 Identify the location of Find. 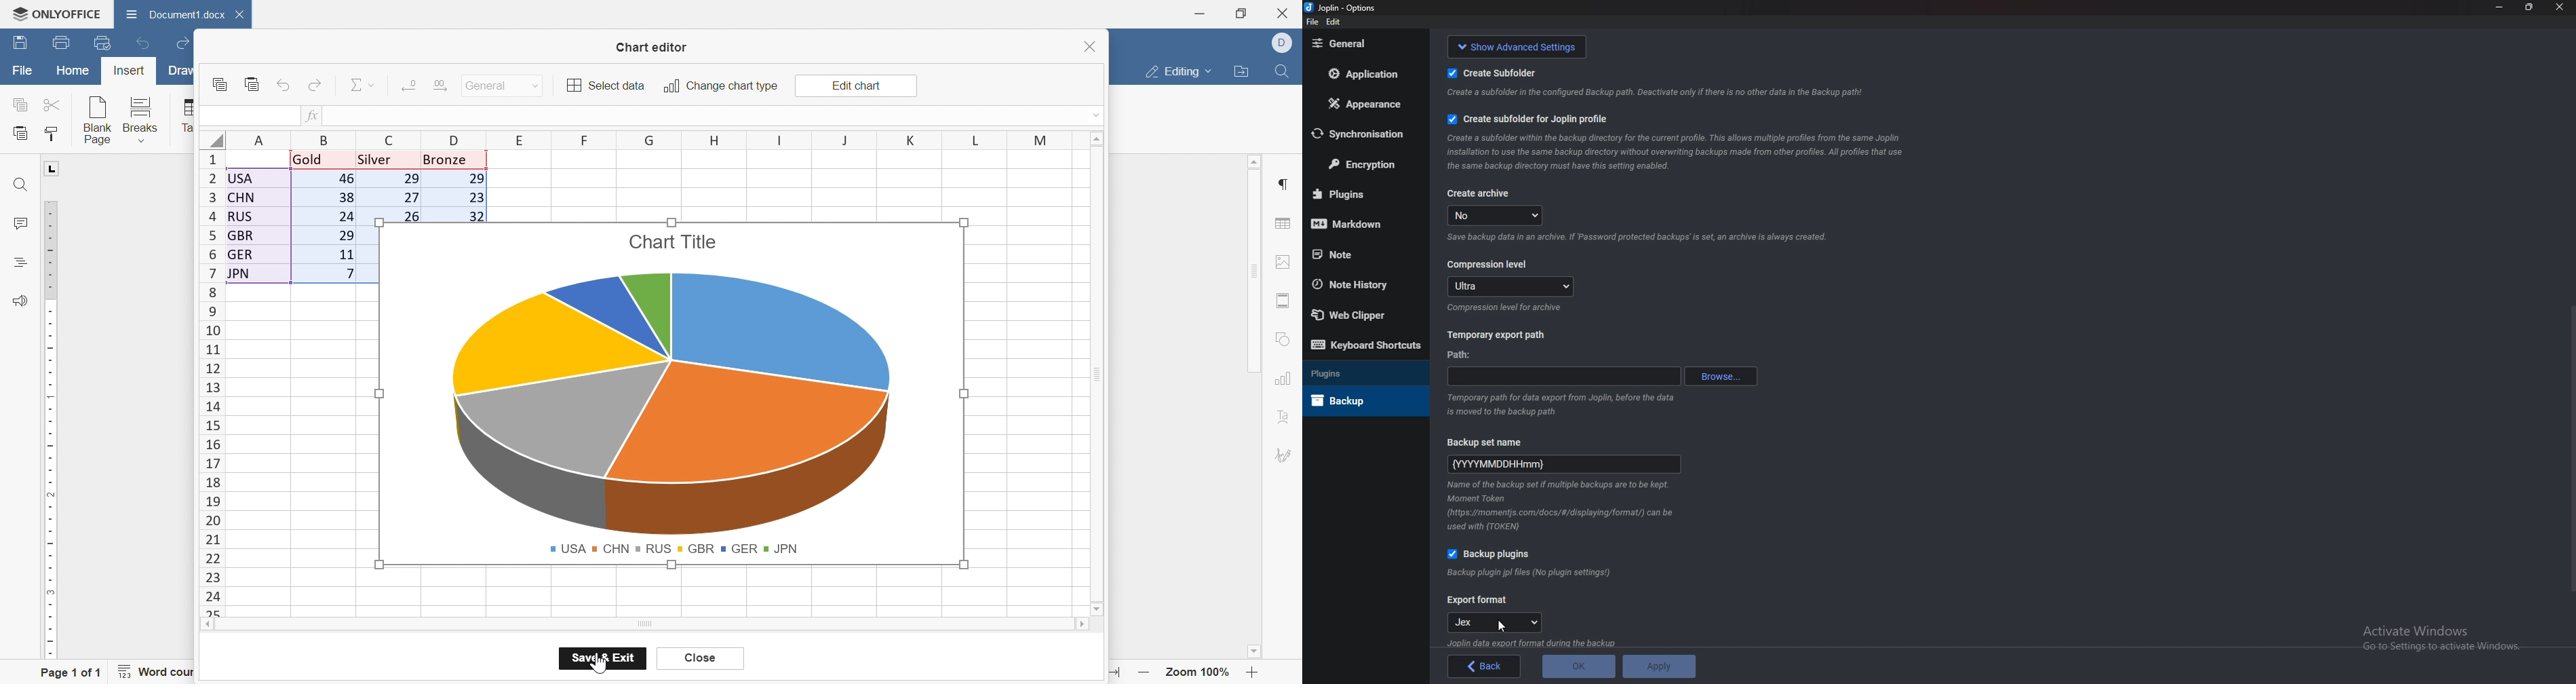
(20, 185).